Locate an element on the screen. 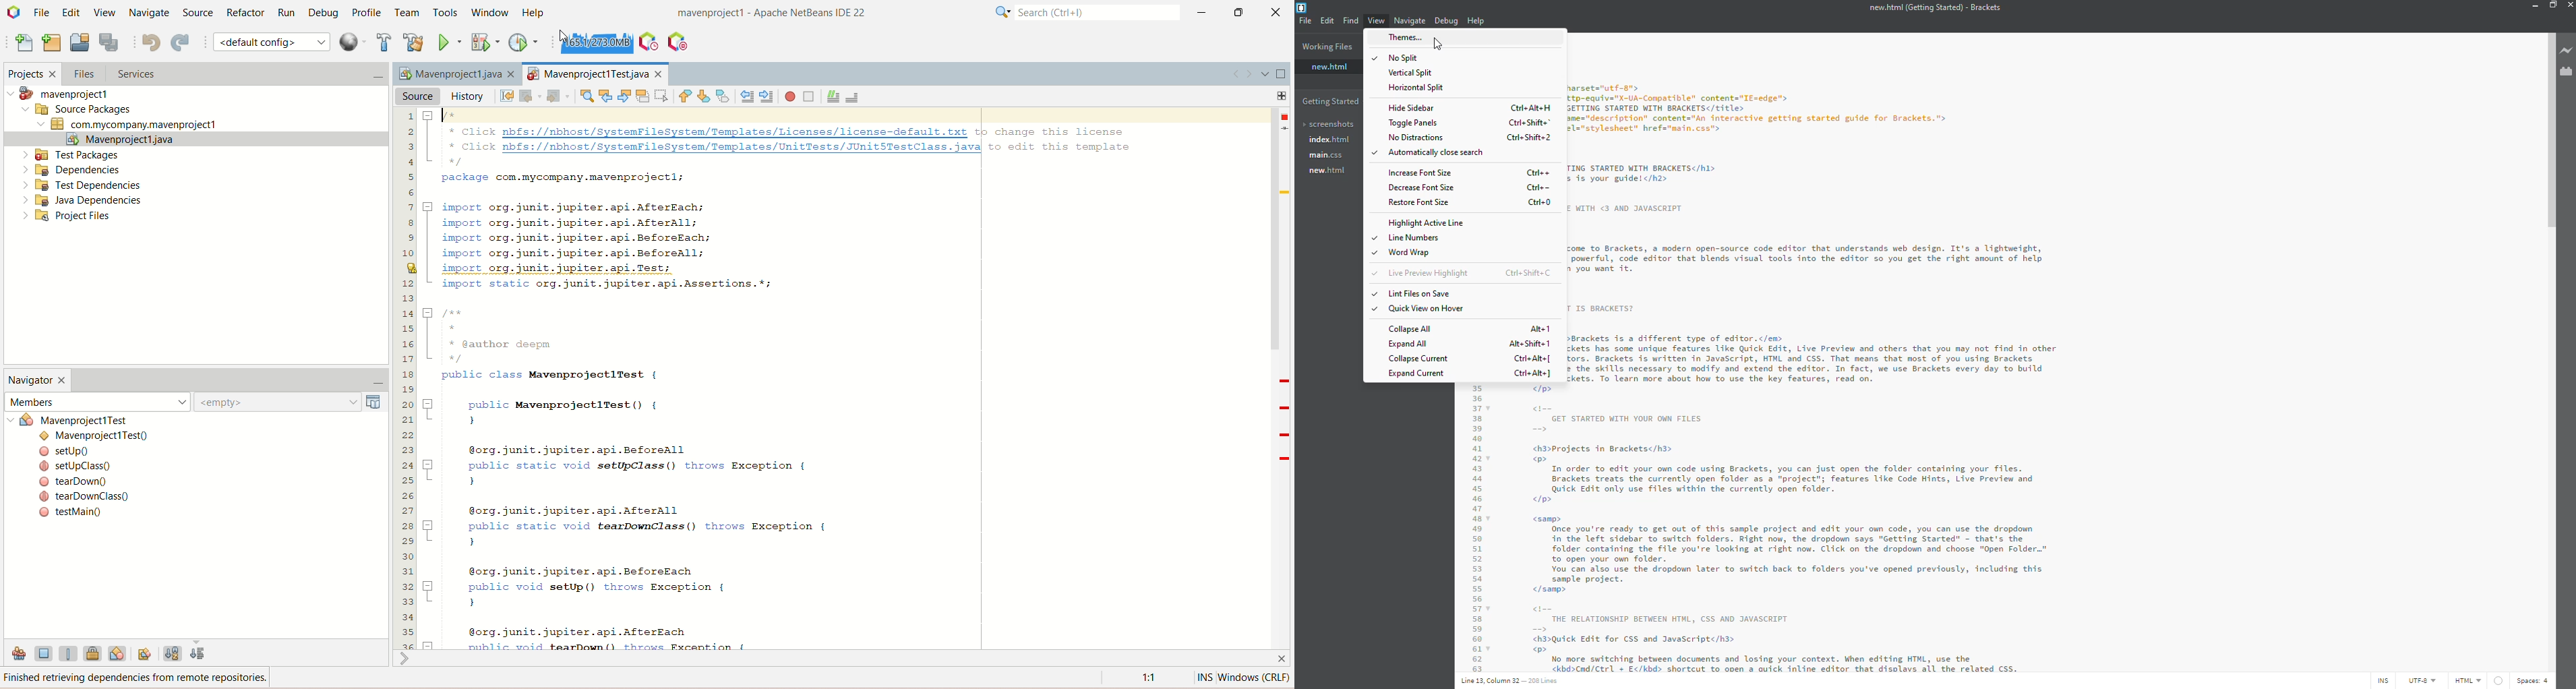  close is located at coordinates (2570, 6).